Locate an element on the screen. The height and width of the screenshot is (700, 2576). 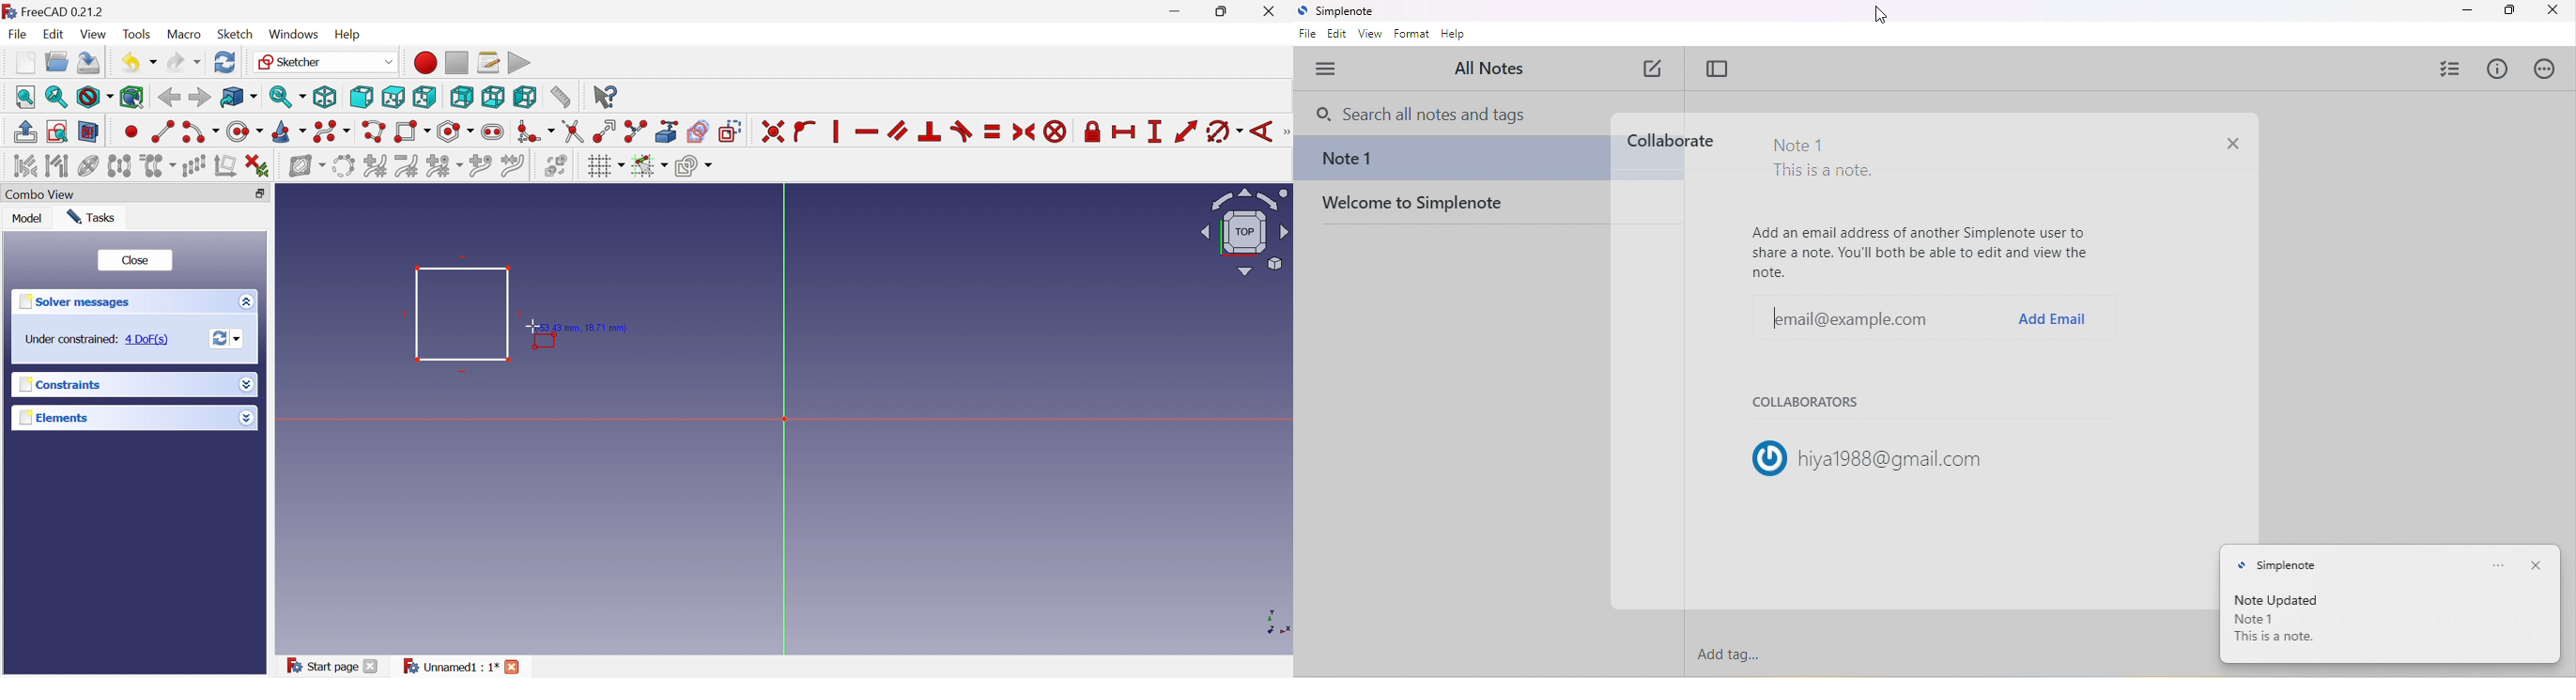
Tasks is located at coordinates (92, 218).